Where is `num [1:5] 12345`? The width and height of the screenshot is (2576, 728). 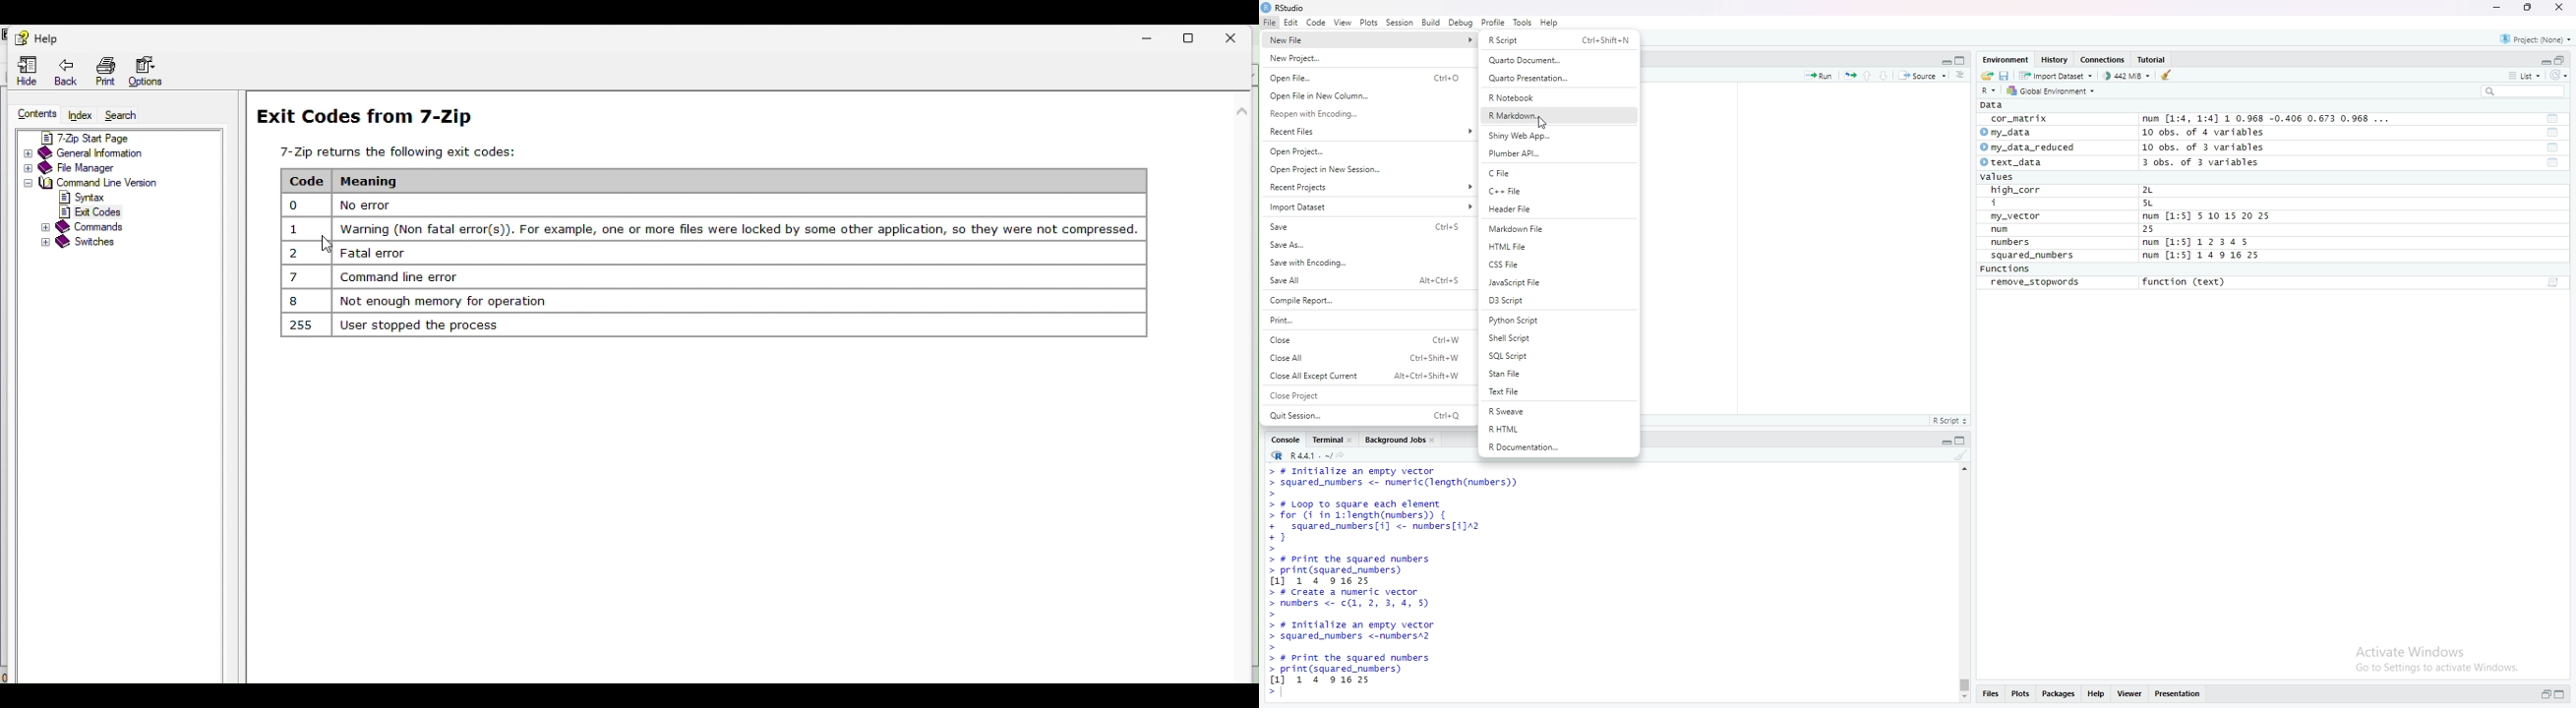
num [1:5] 12345 is located at coordinates (2198, 242).